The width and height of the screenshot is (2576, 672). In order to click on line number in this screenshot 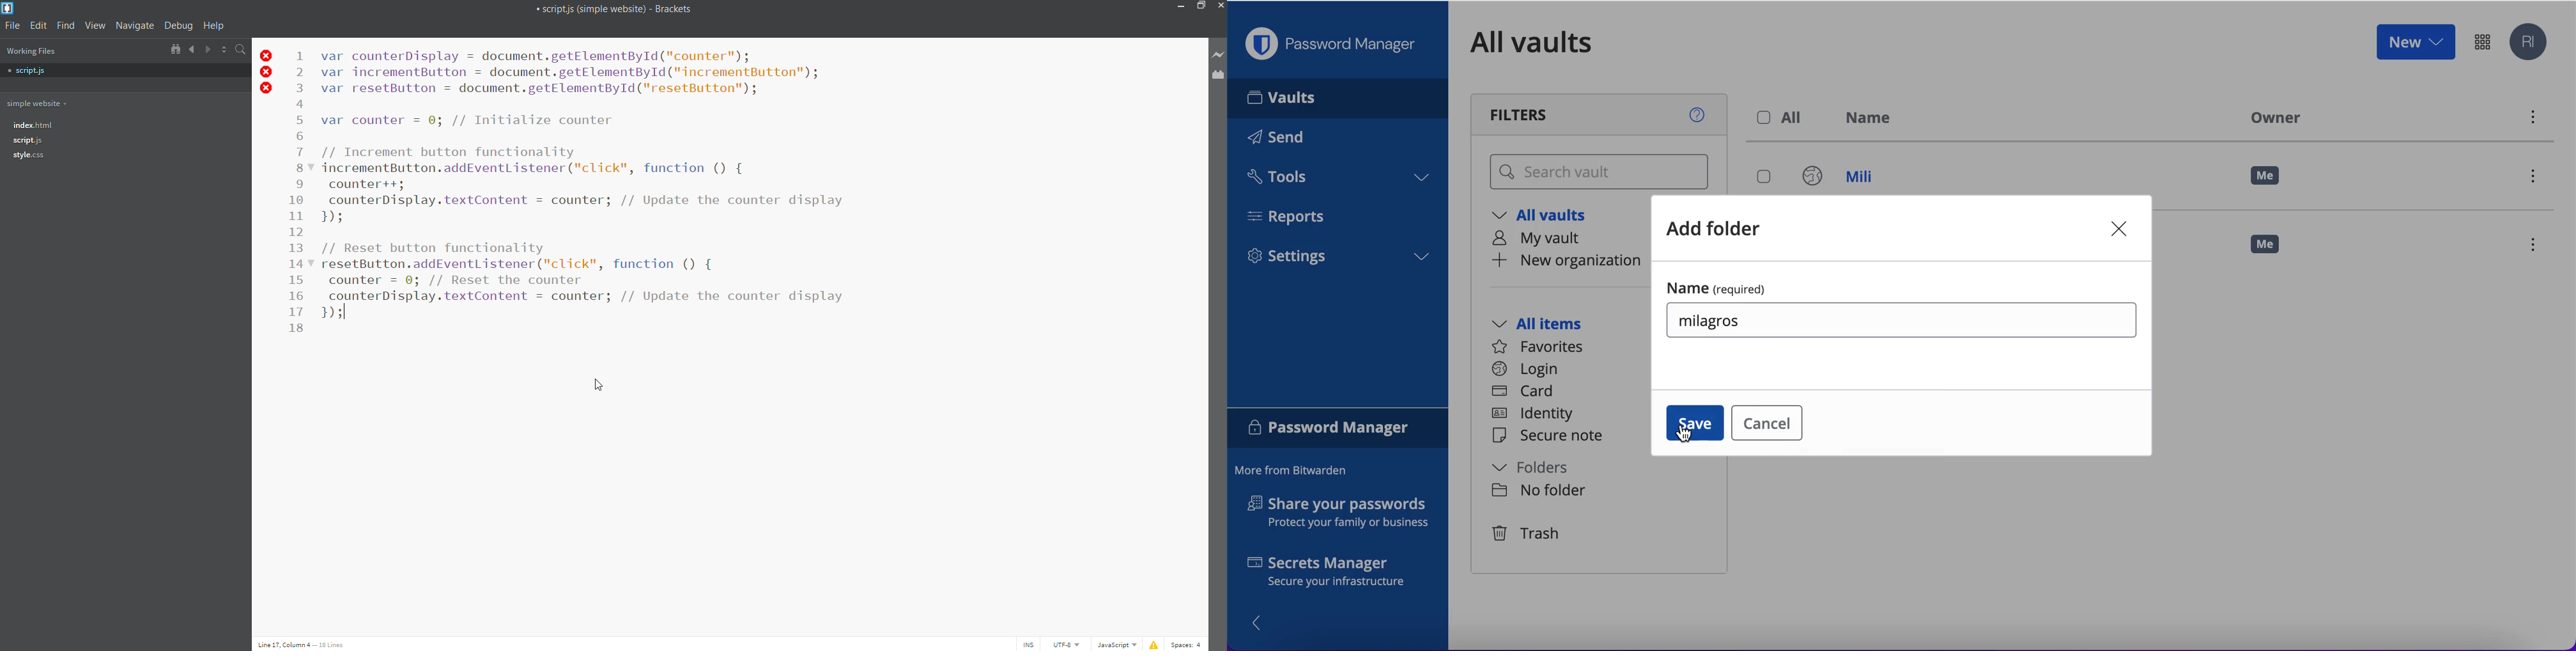, I will do `click(296, 194)`.